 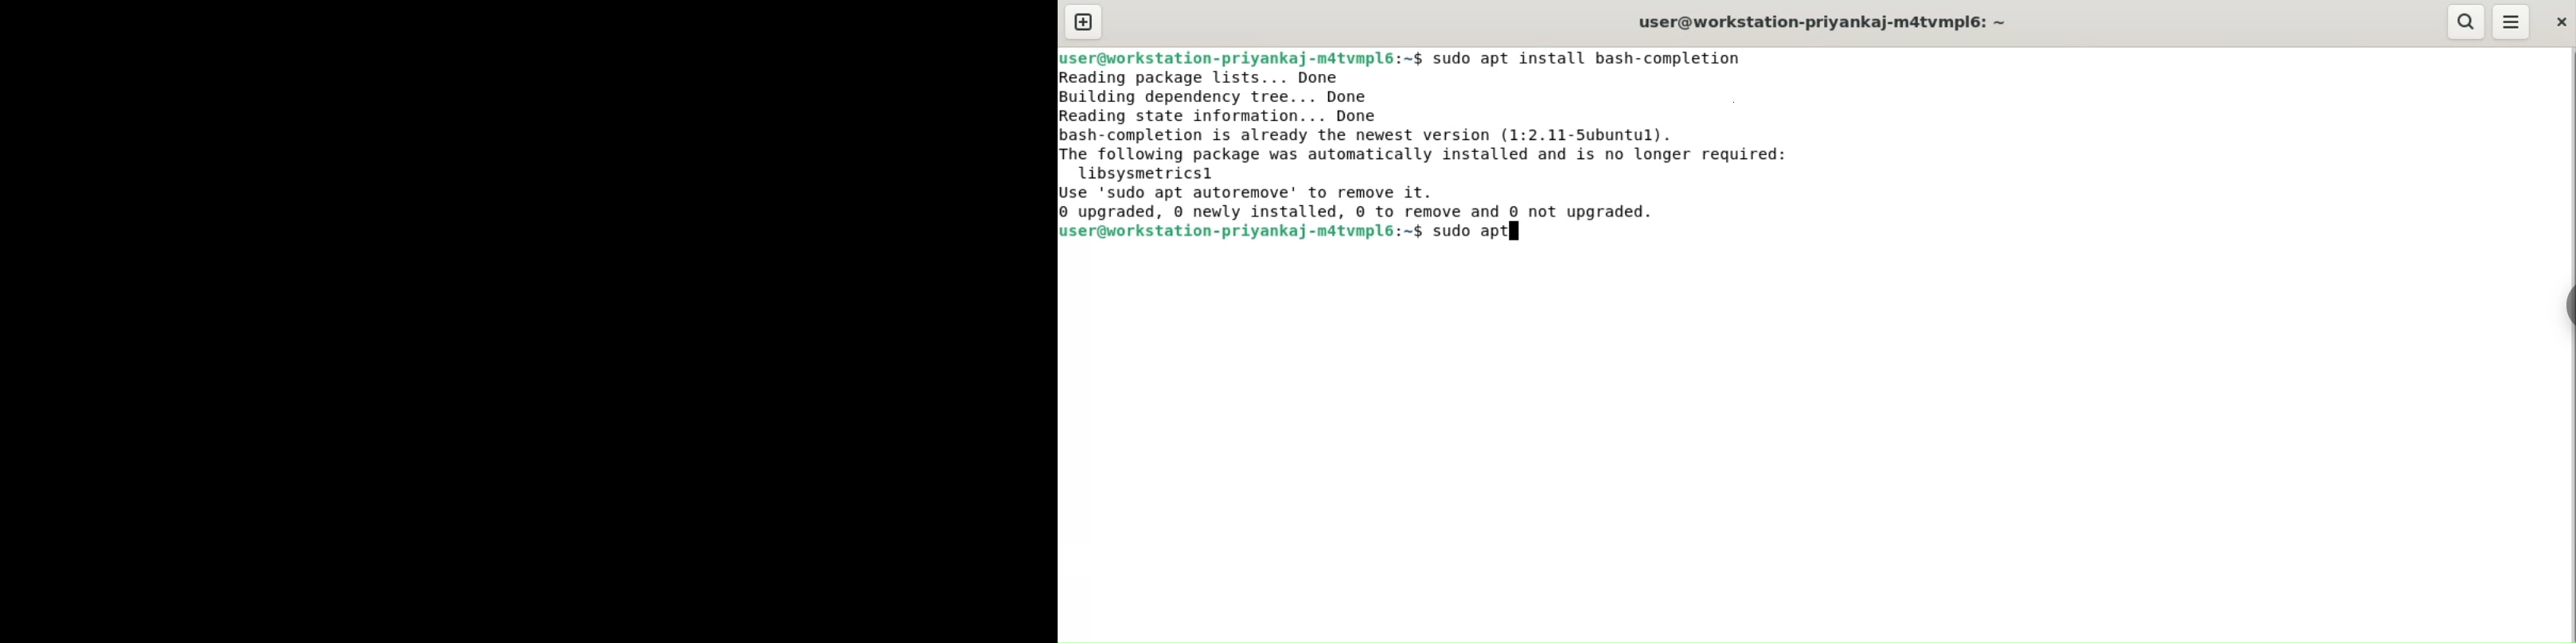 What do you see at coordinates (244, 424) in the screenshot?
I see `Sources` at bounding box center [244, 424].